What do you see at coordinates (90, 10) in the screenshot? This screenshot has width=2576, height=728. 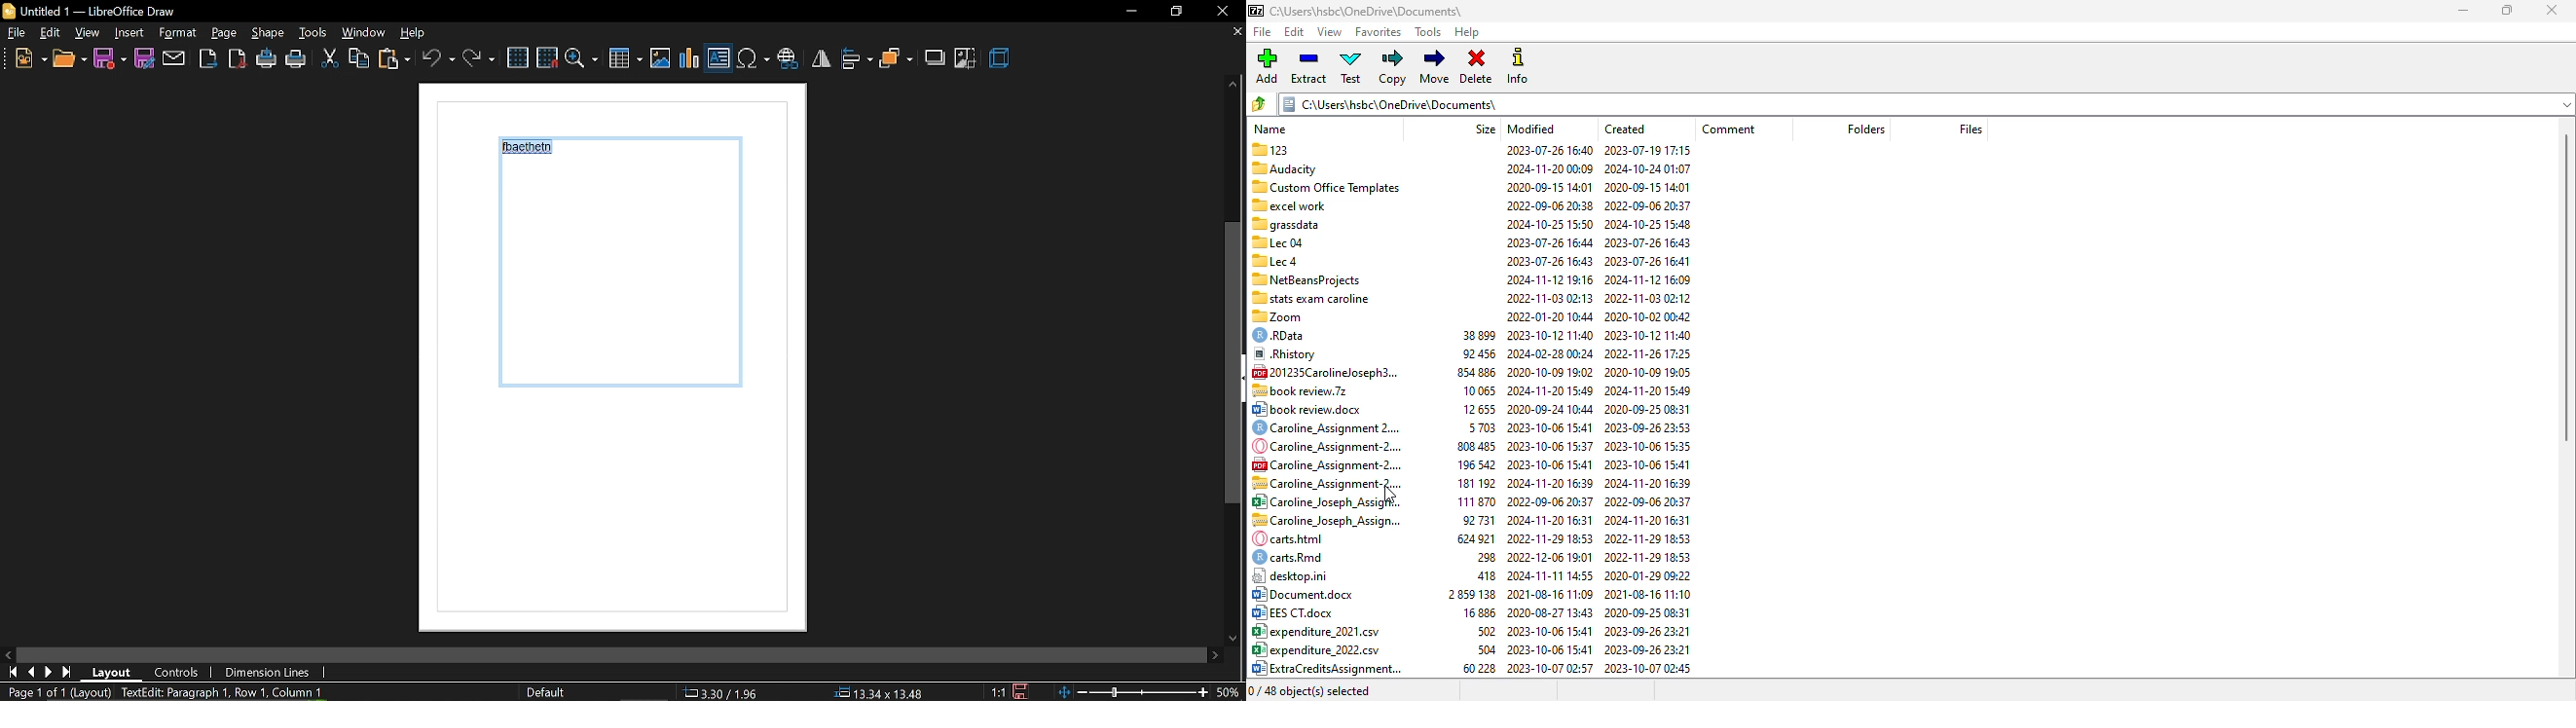 I see `Untitled 1 - LibreOffice Draw` at bounding box center [90, 10].